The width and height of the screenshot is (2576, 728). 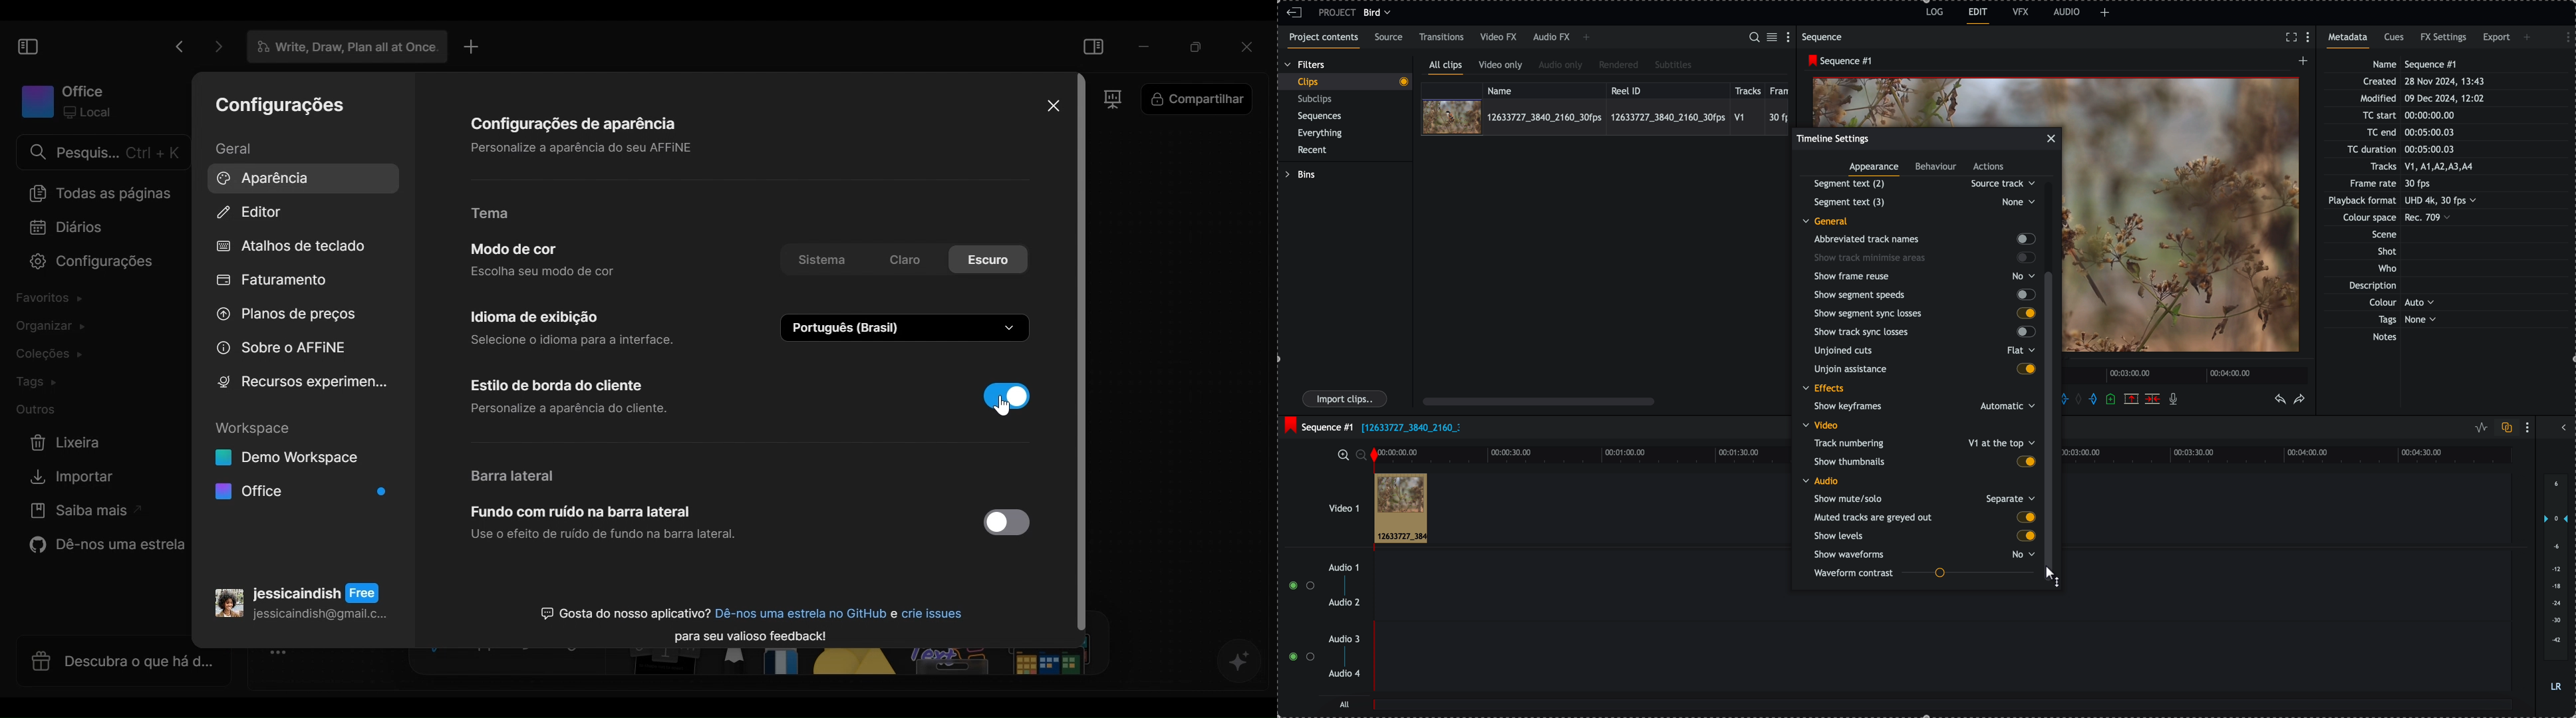 I want to click on show settings menu, so click(x=2530, y=427).